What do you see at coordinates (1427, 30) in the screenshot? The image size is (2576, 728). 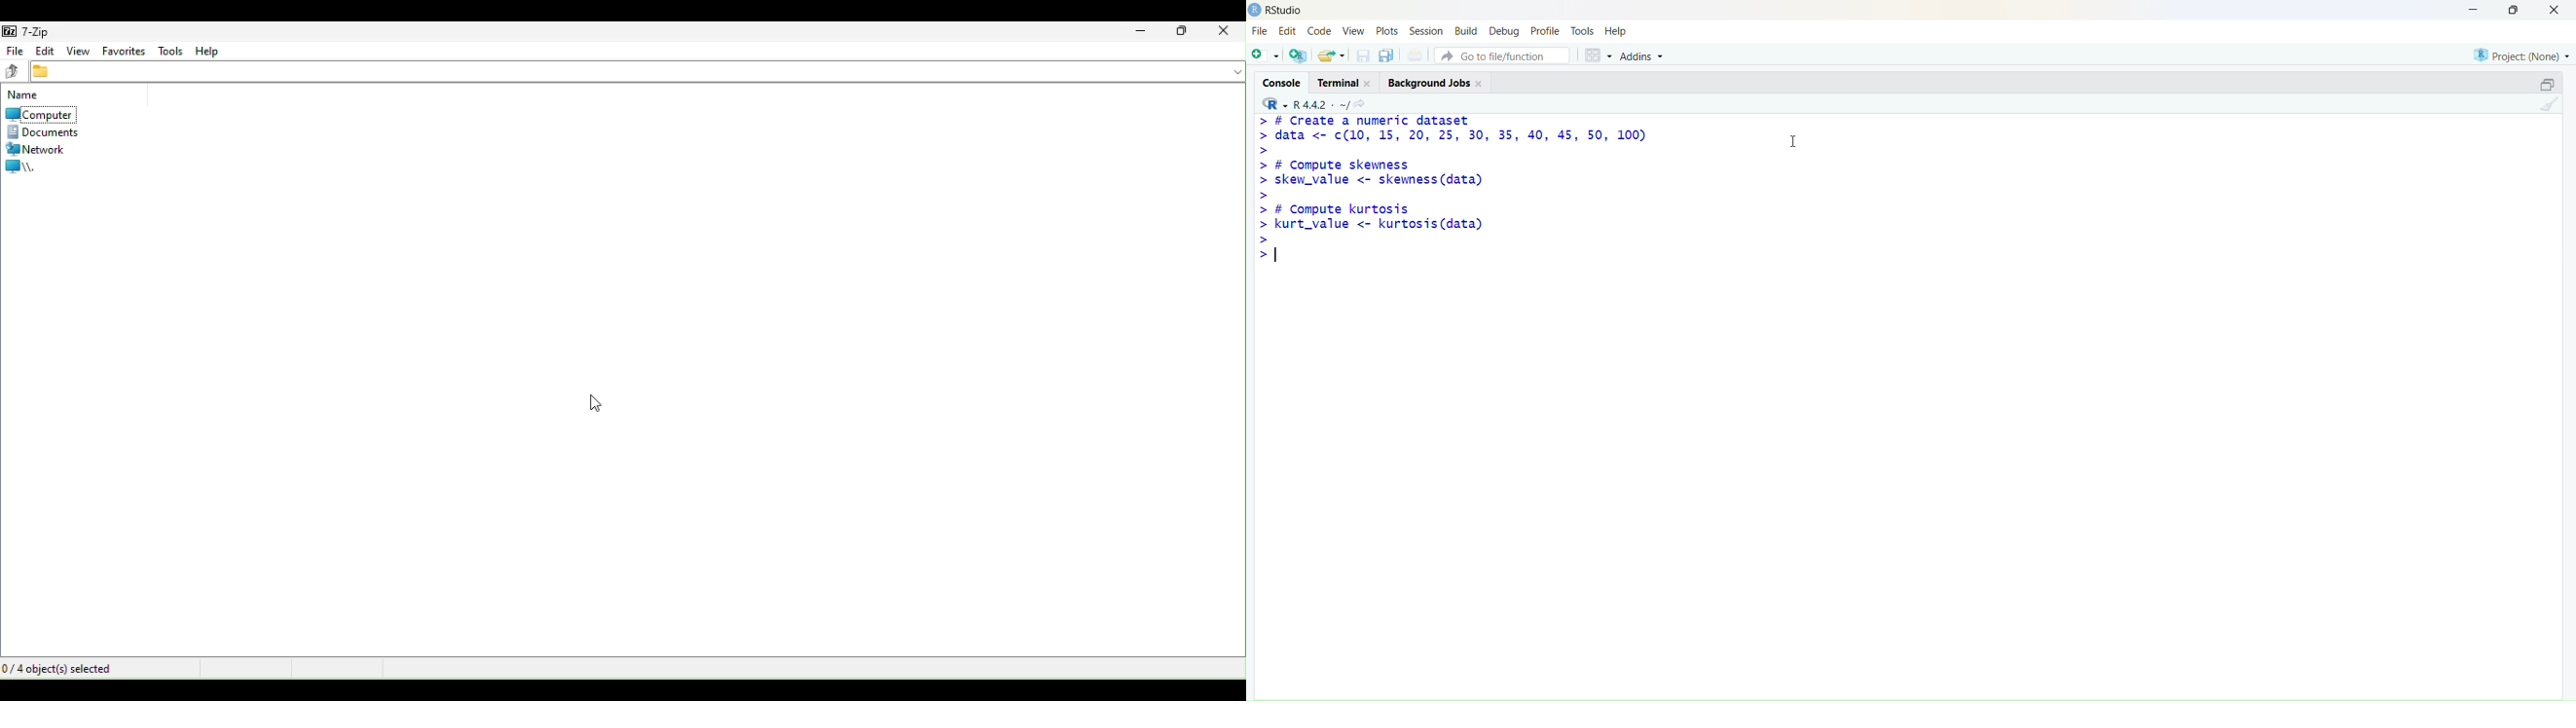 I see `Session` at bounding box center [1427, 30].